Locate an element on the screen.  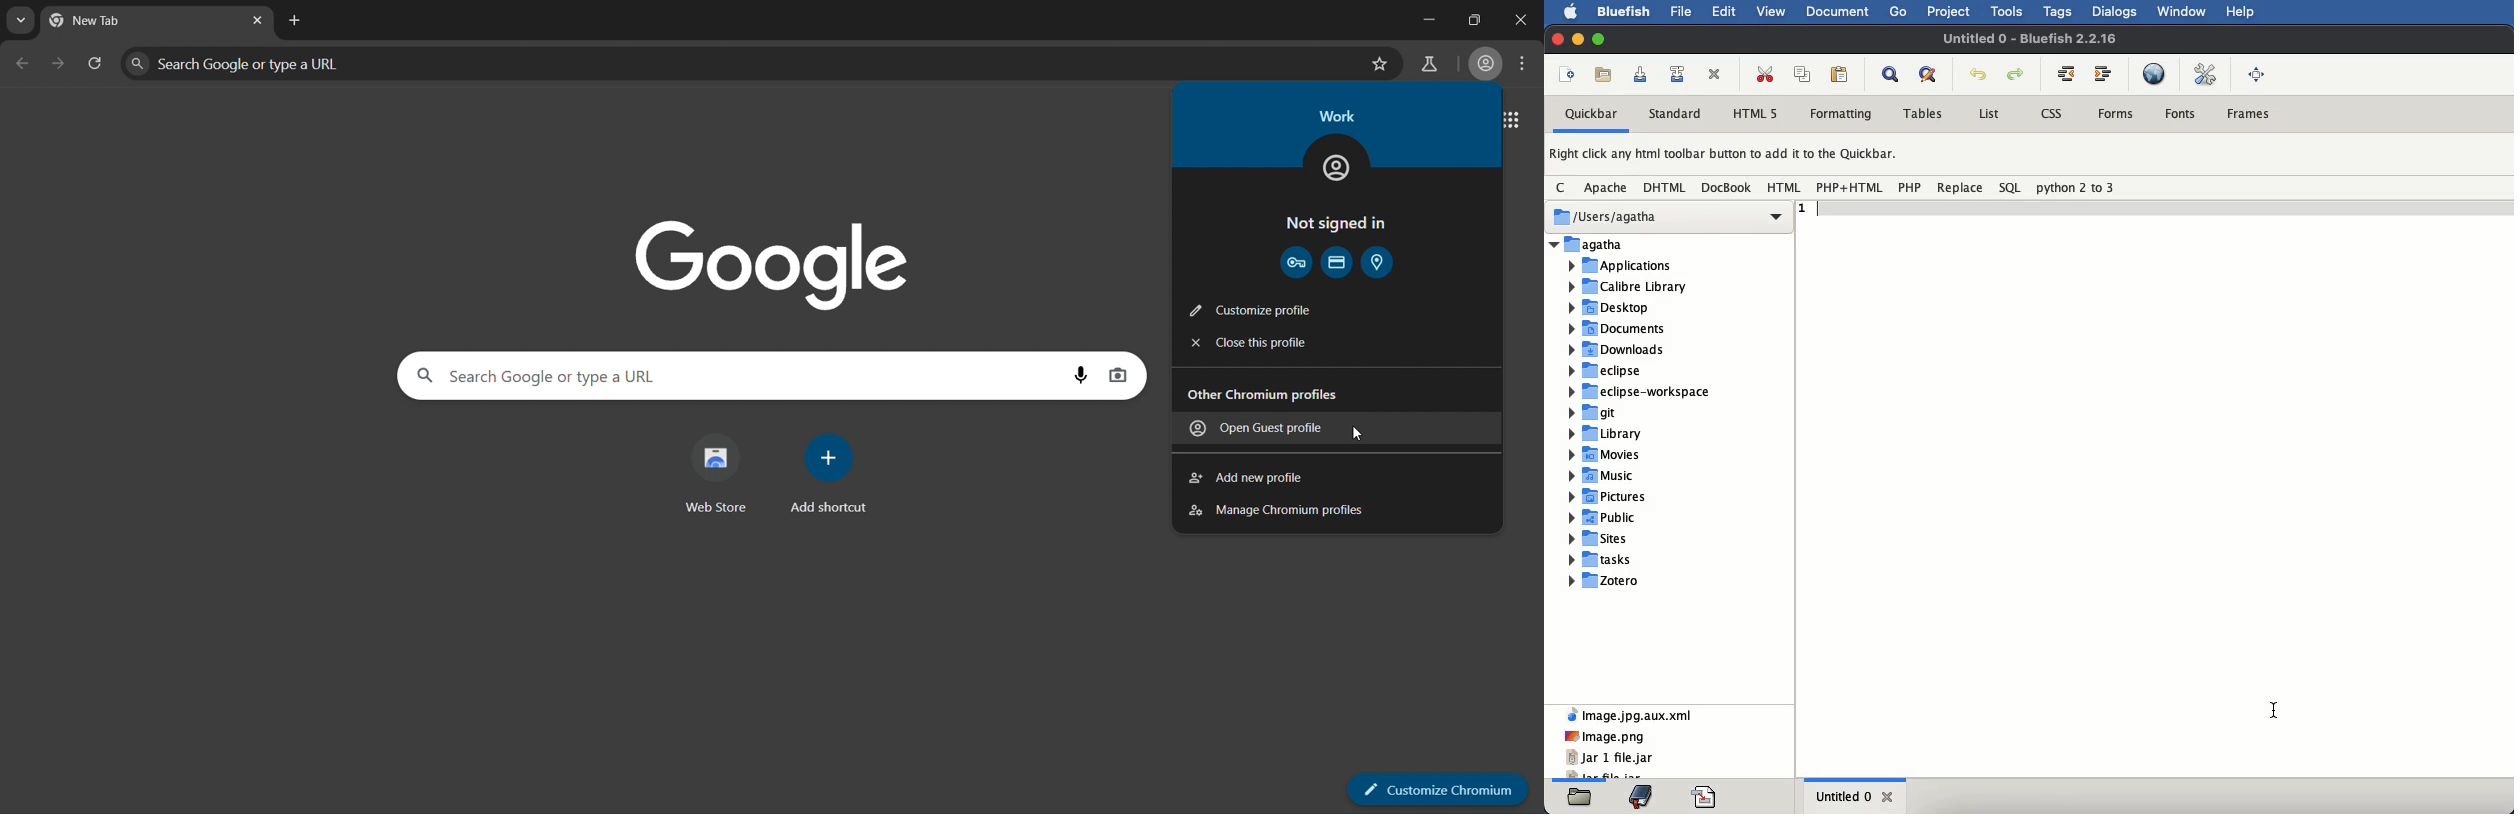
close is located at coordinates (1556, 40).